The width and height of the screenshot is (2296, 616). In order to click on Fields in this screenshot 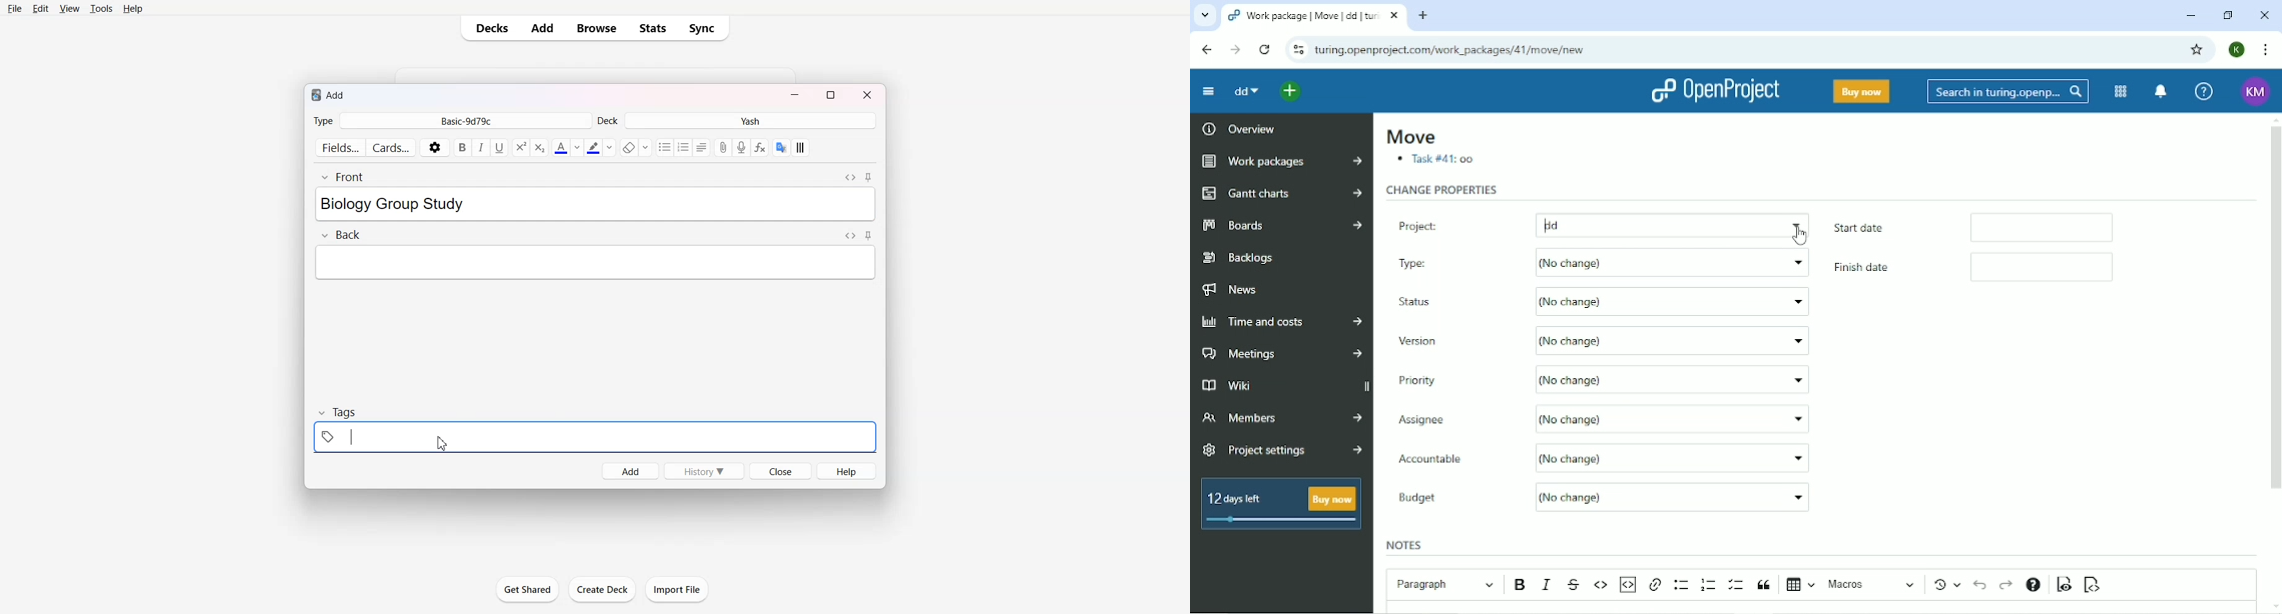, I will do `click(339, 147)`.